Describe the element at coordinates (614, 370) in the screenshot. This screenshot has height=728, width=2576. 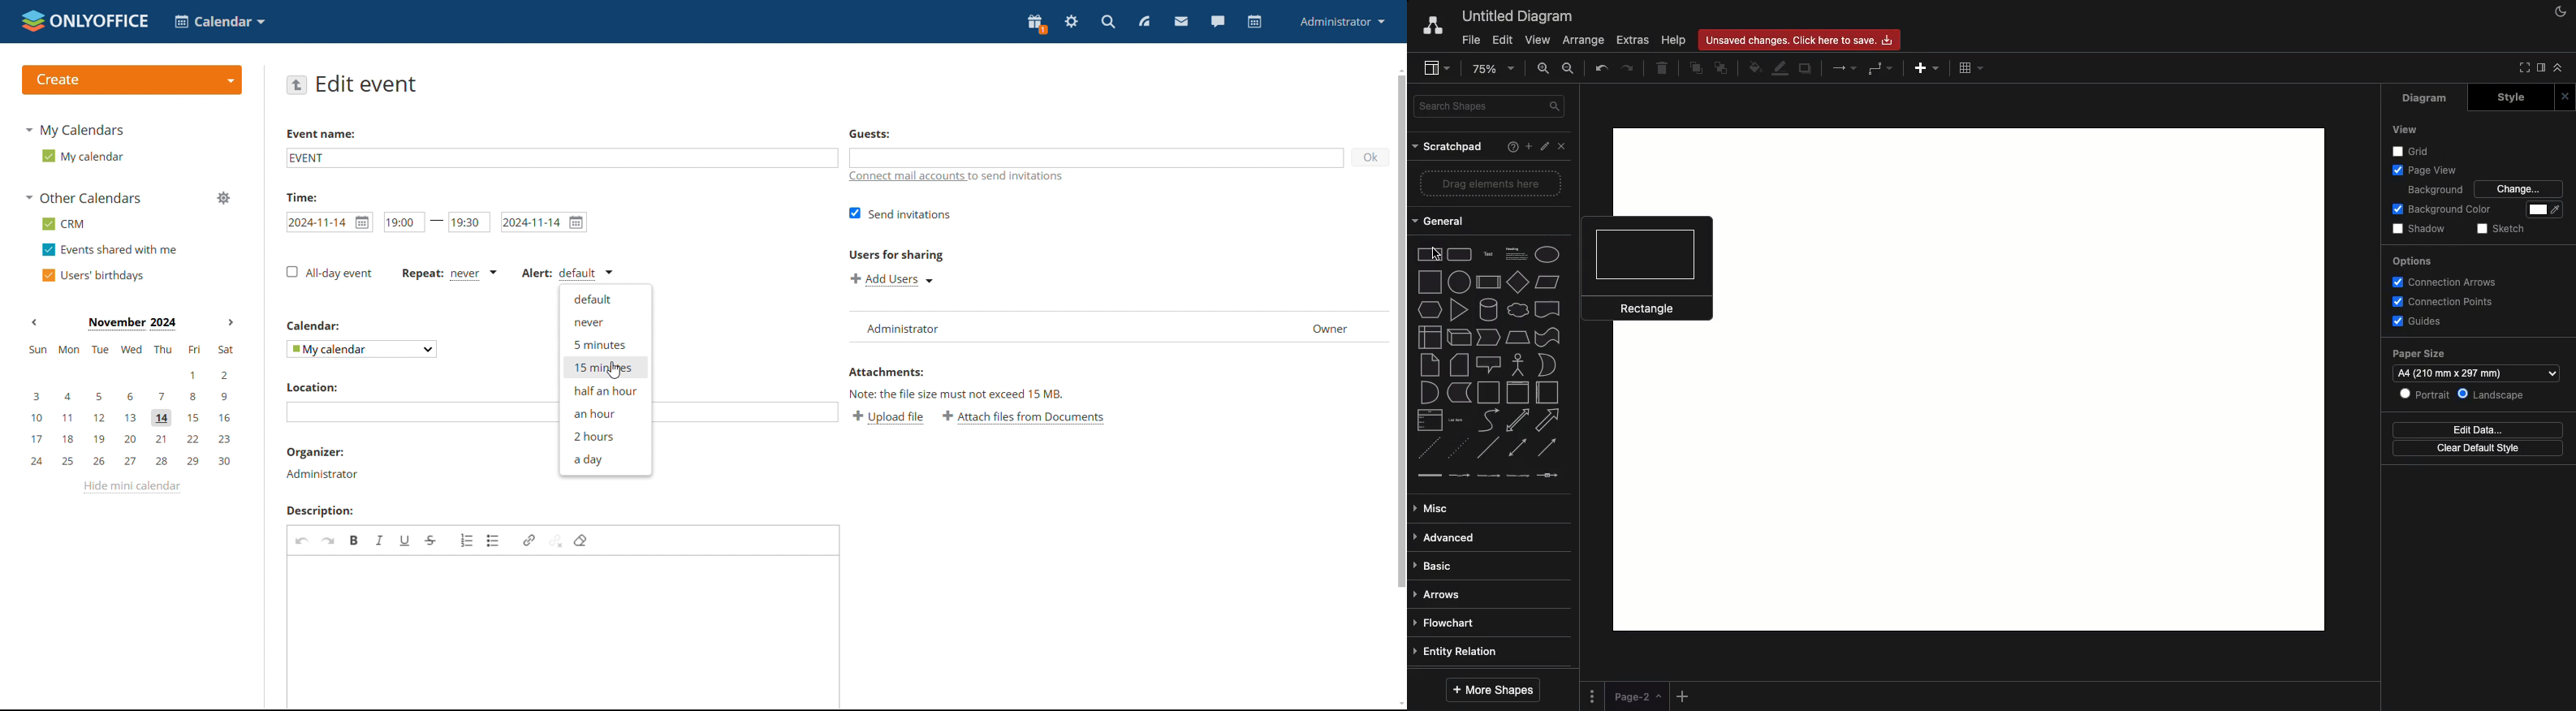
I see `cursor` at that location.